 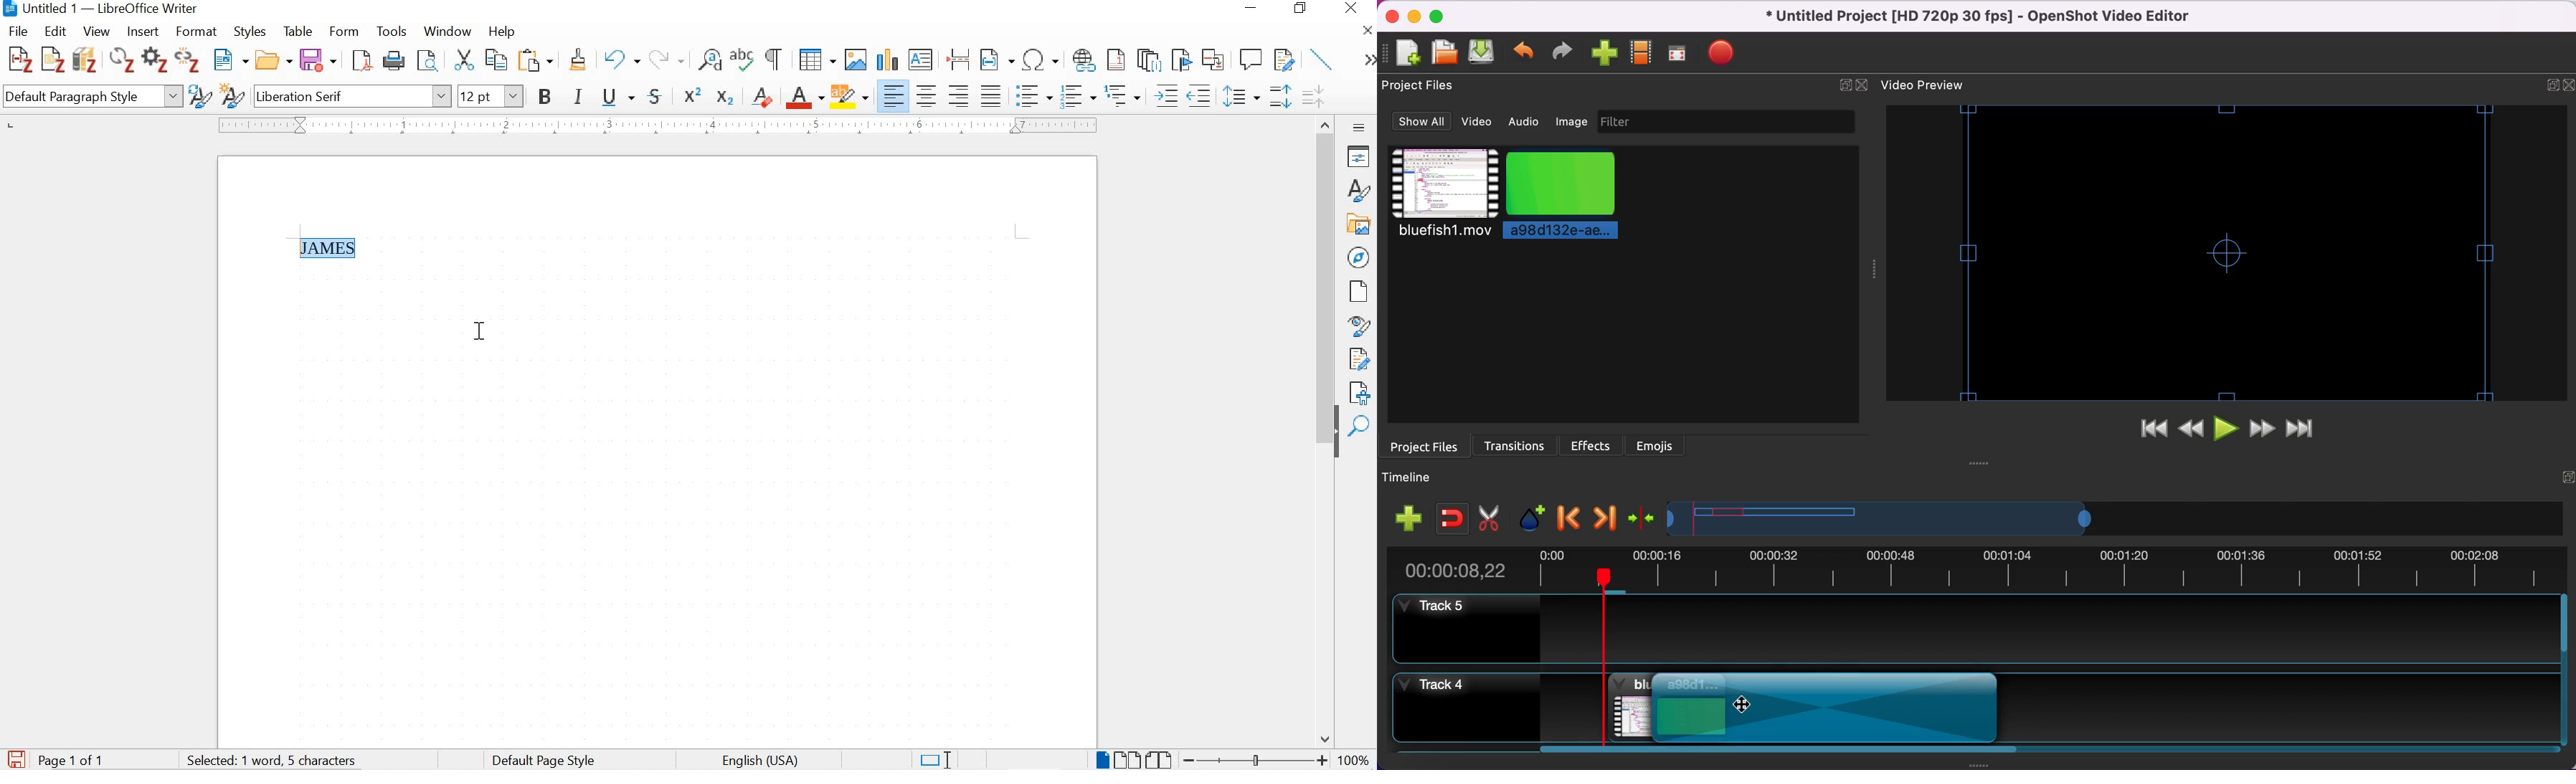 What do you see at coordinates (154, 62) in the screenshot?
I see `set document preferences` at bounding box center [154, 62].